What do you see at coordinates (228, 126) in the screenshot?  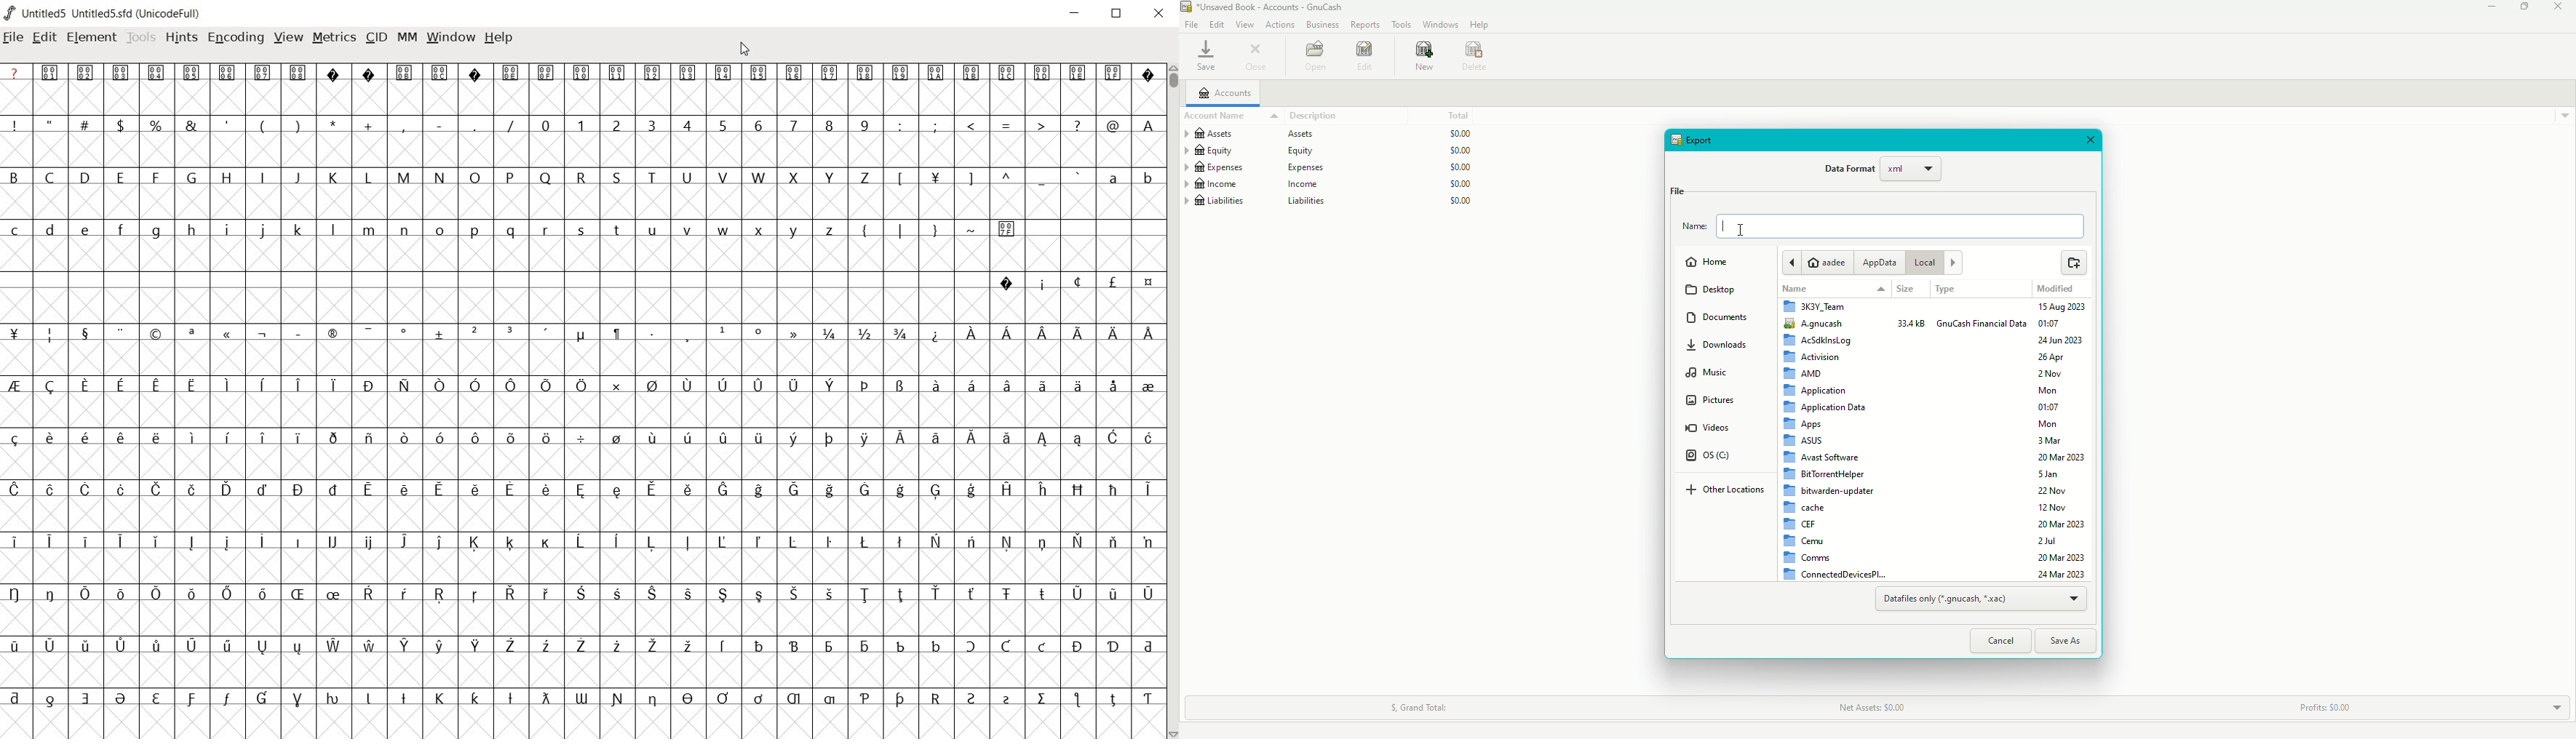 I see `'` at bounding box center [228, 126].